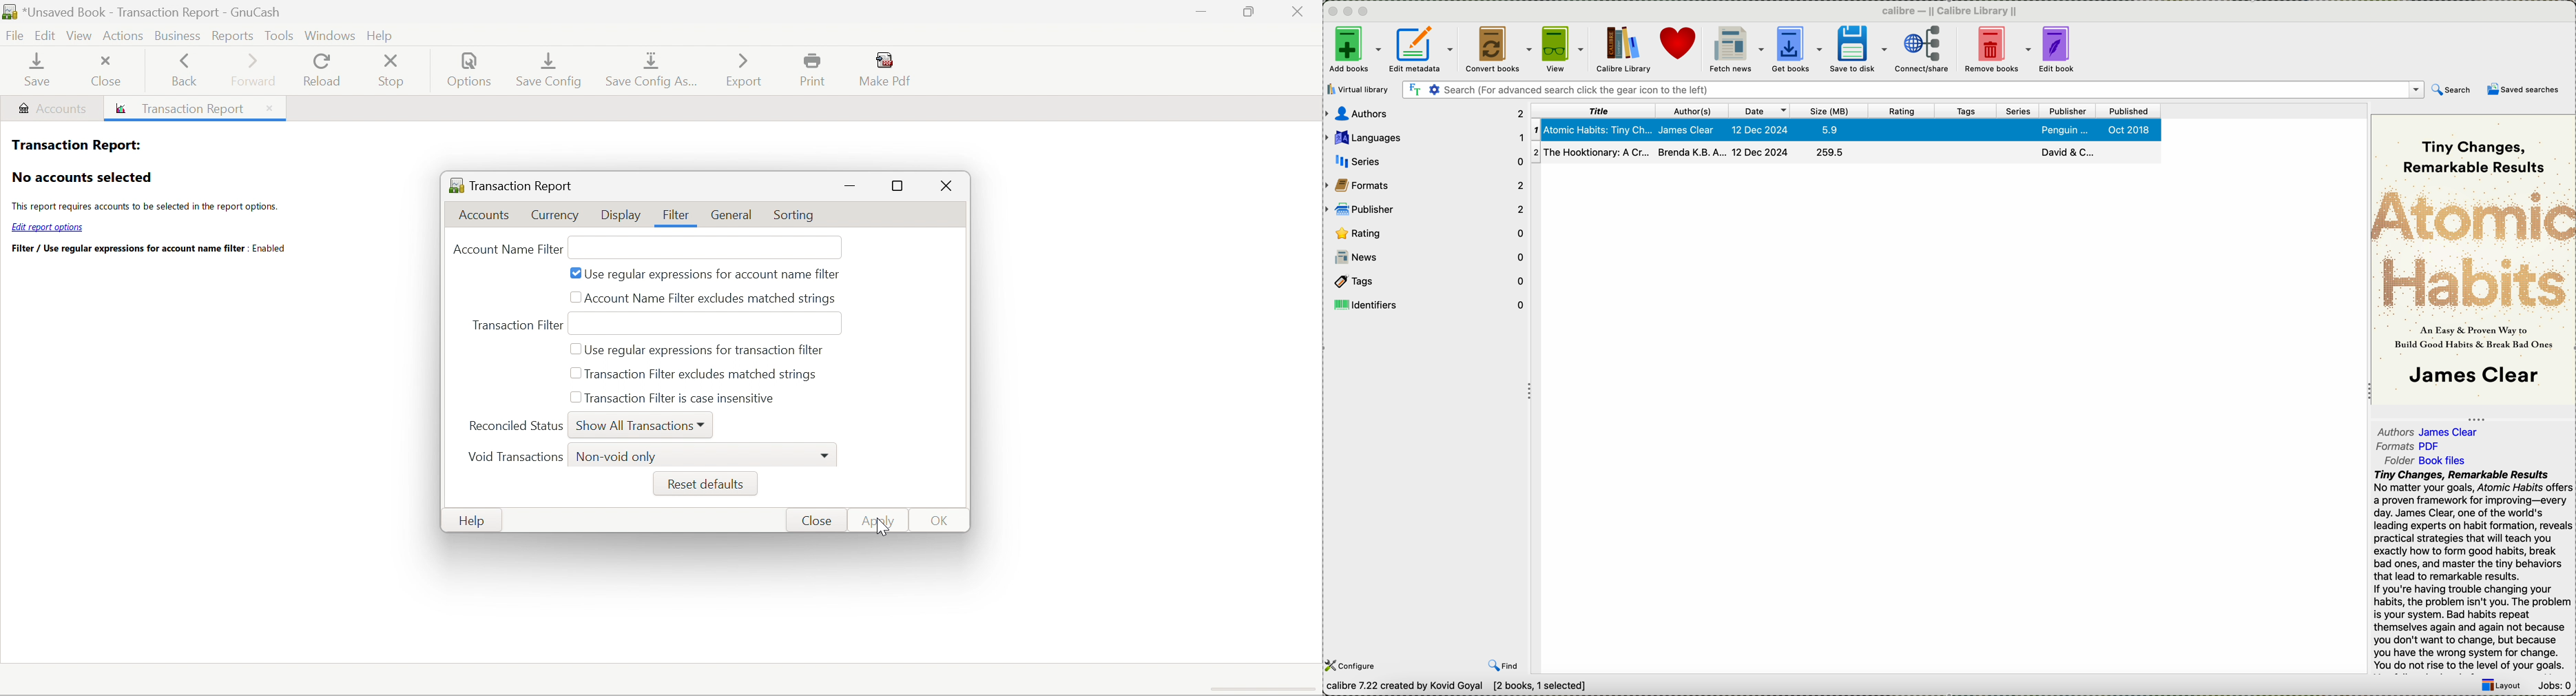 The width and height of the screenshot is (2576, 700). What do you see at coordinates (149, 249) in the screenshot?
I see `Filter / Use regular expressions for account name filter. Enabled` at bounding box center [149, 249].